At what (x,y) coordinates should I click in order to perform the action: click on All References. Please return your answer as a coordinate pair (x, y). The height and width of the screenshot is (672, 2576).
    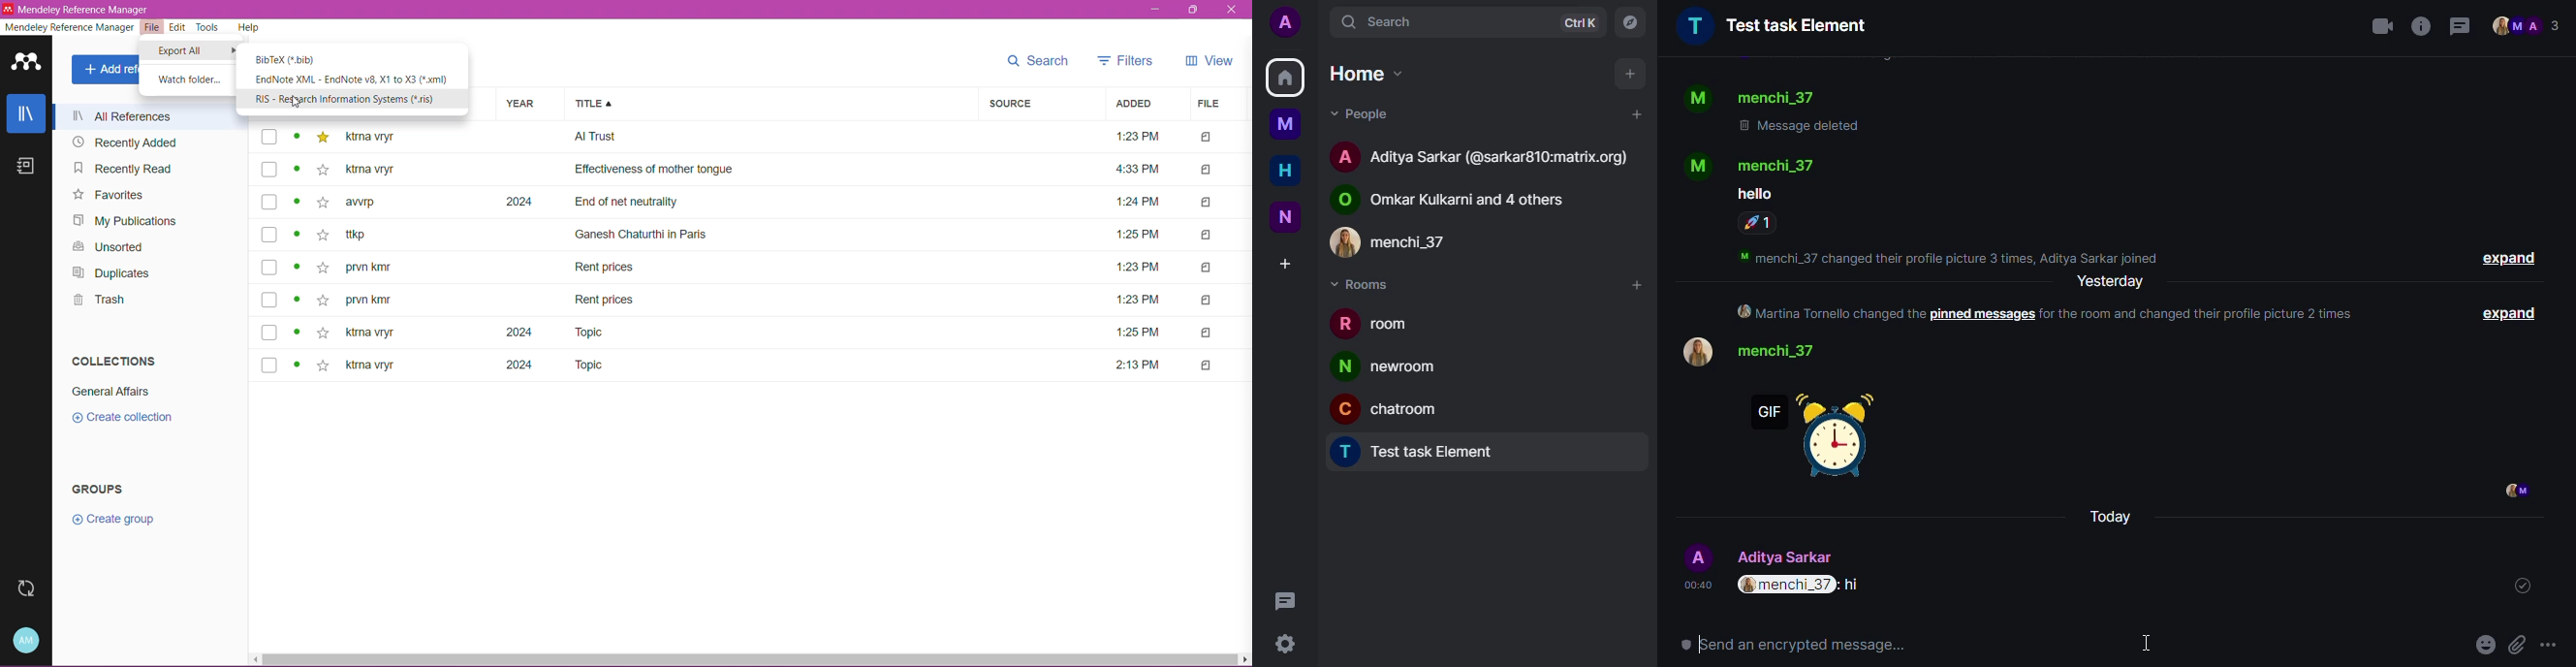
    Looking at the image, I should click on (151, 117).